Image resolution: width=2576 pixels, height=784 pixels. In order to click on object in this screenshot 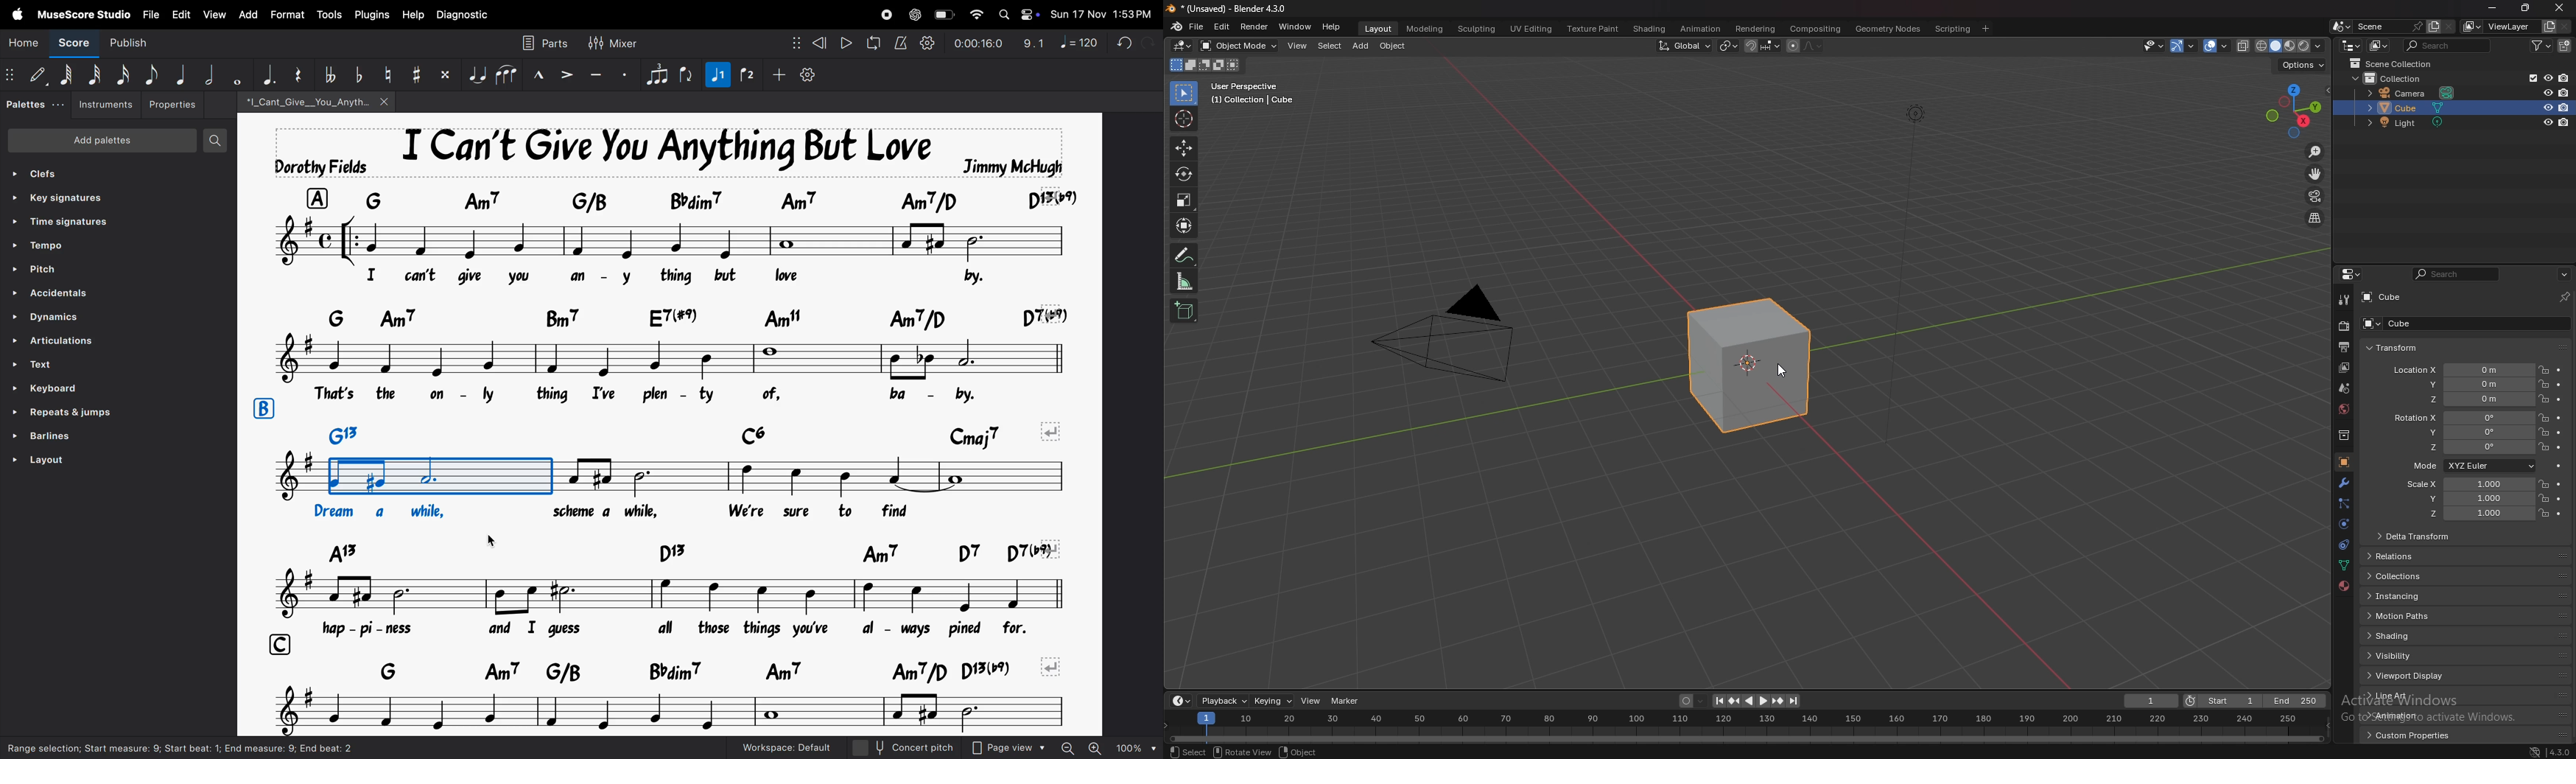, I will do `click(1396, 46)`.